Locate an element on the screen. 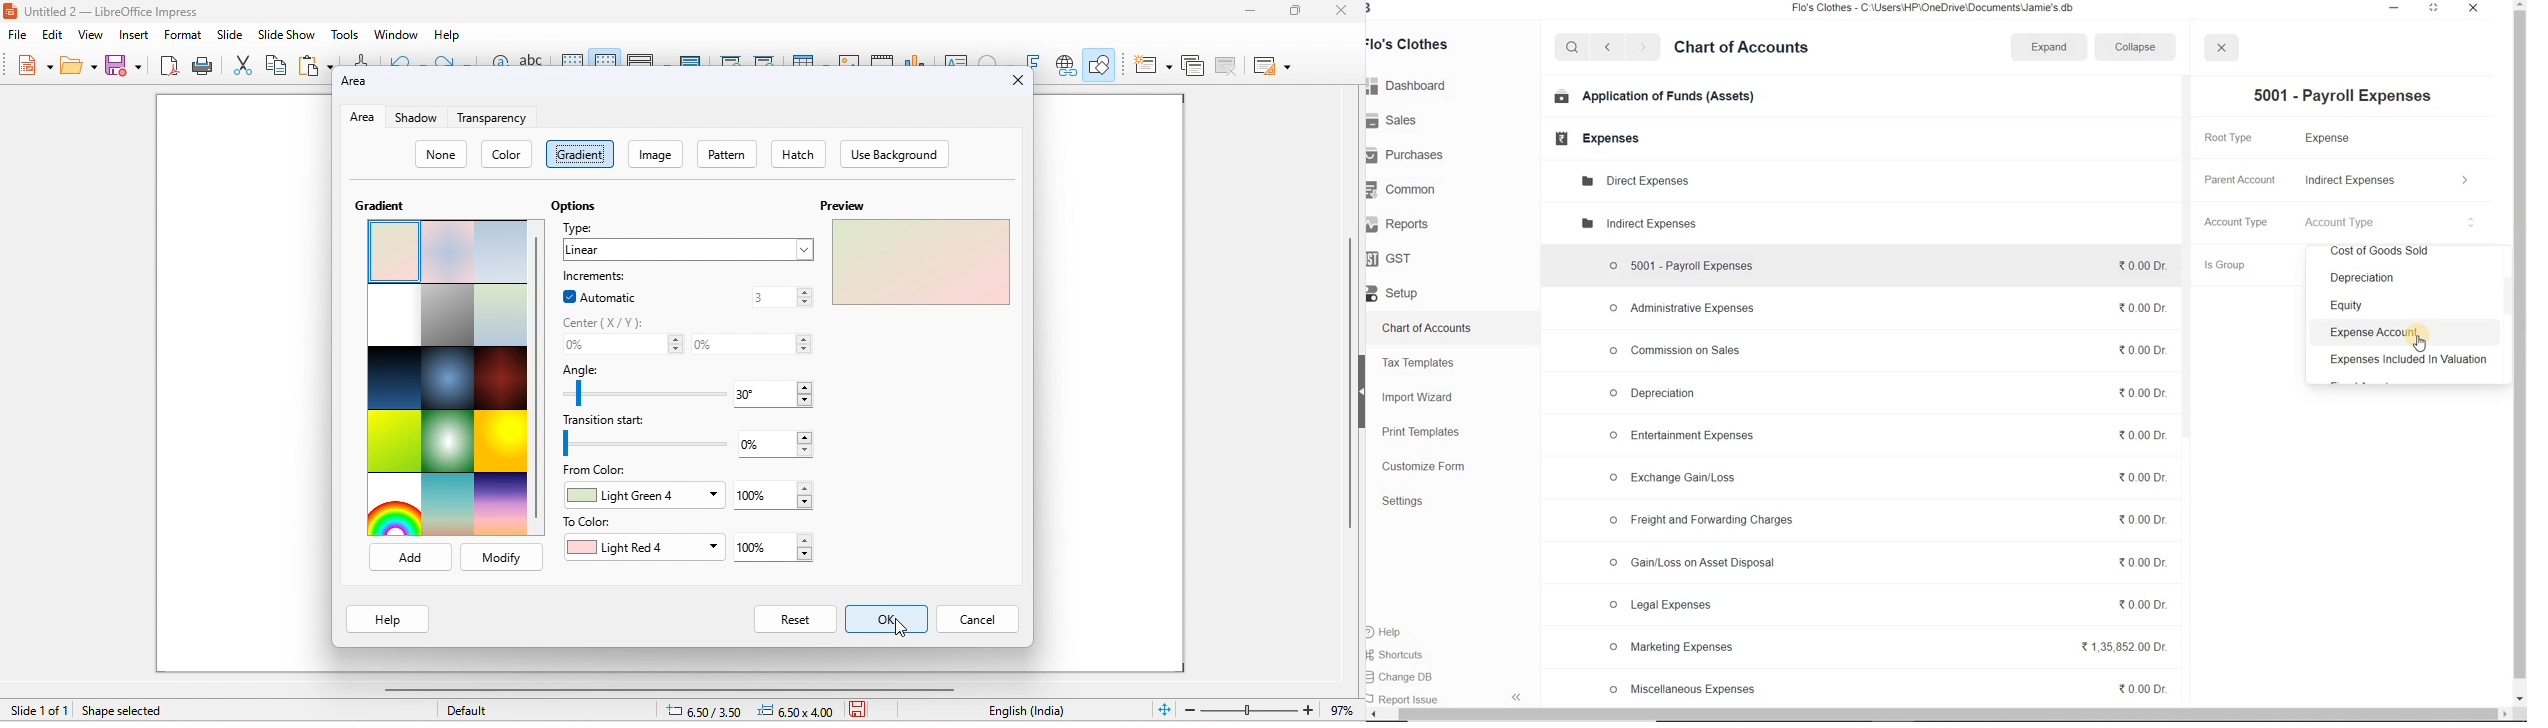 This screenshot has width=2548, height=728. Customize Form is located at coordinates (1424, 465).